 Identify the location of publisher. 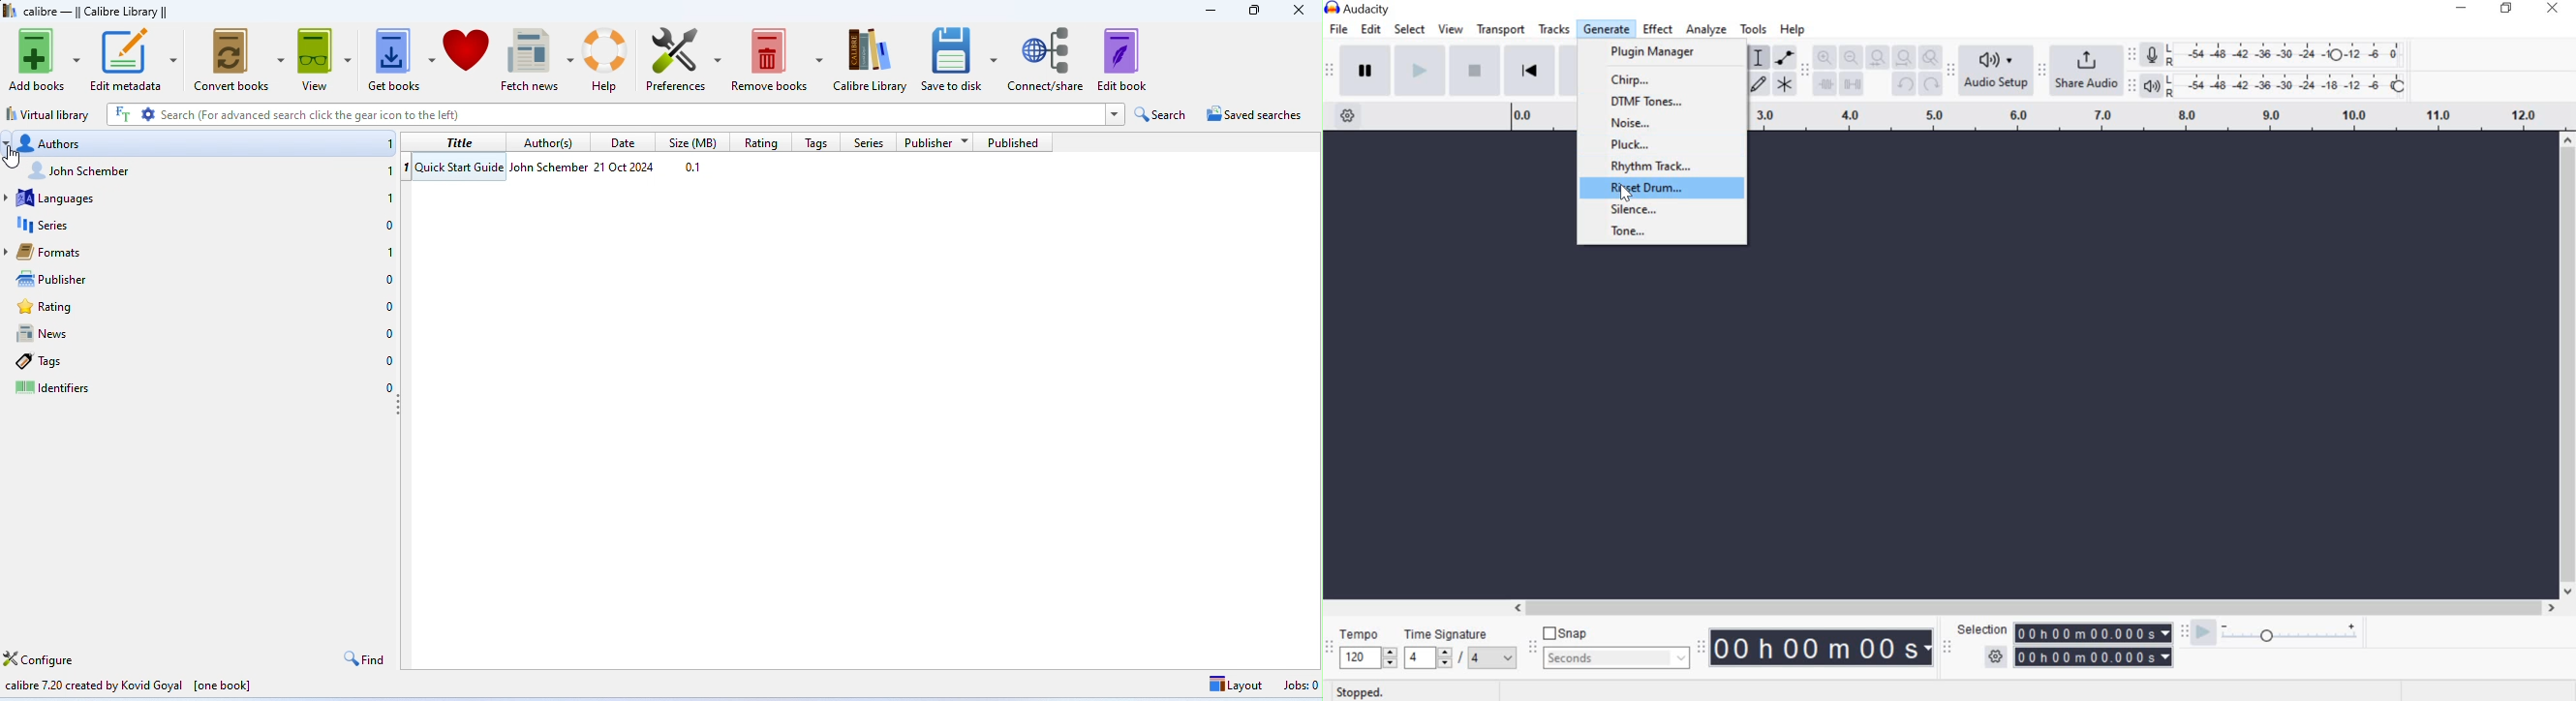
(937, 142).